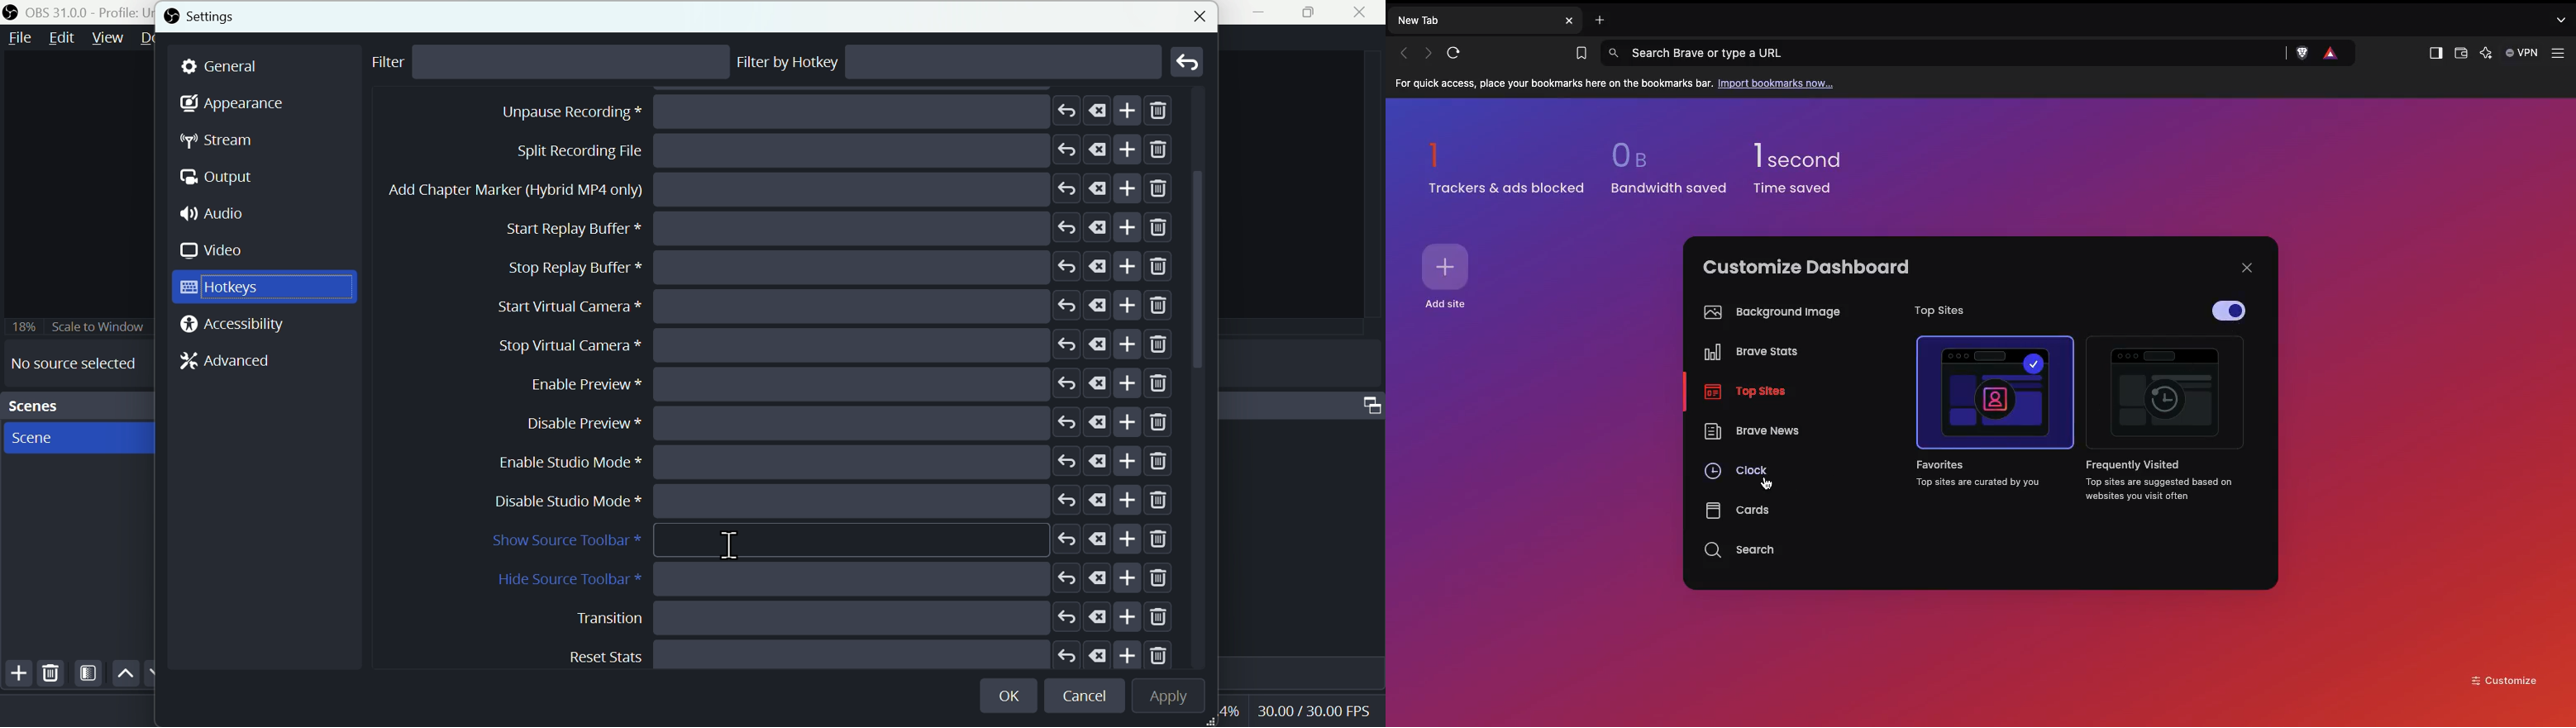 Image resolution: width=2576 pixels, height=728 pixels. I want to click on Previous page, so click(1404, 53).